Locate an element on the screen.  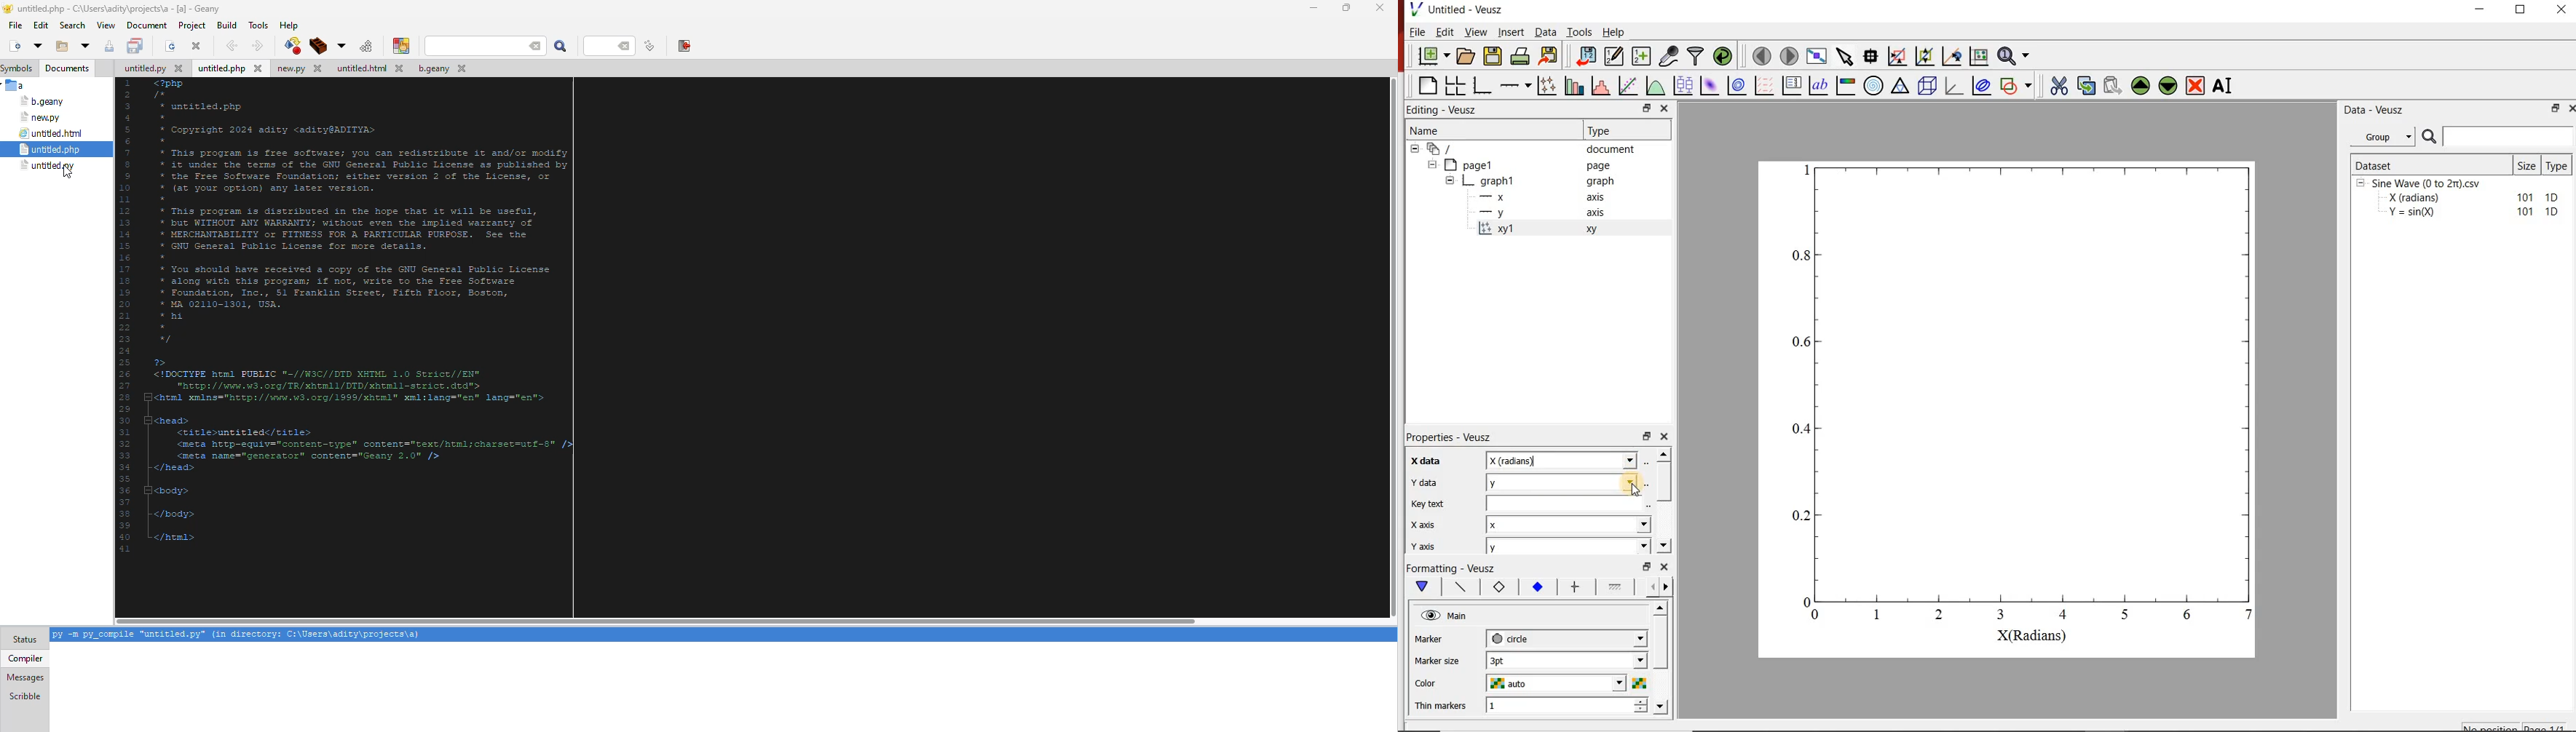
edit is located at coordinates (41, 27).